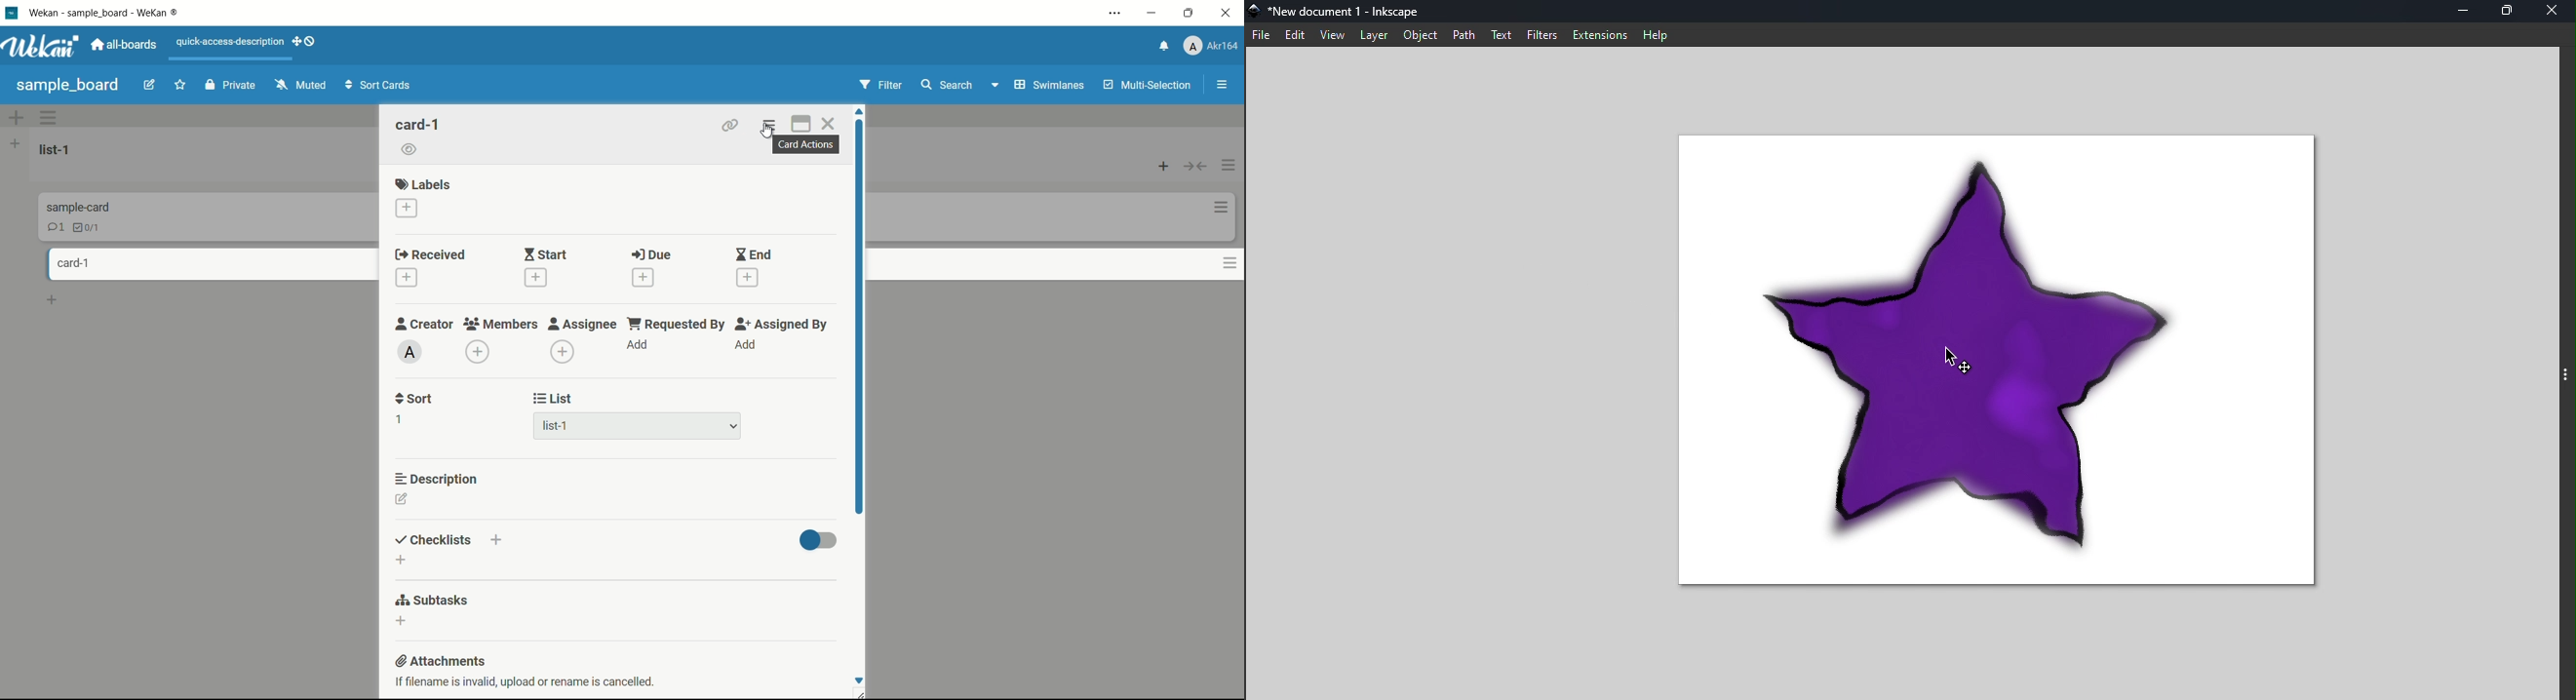 Image resolution: width=2576 pixels, height=700 pixels. Describe the element at coordinates (419, 124) in the screenshot. I see `card name` at that location.